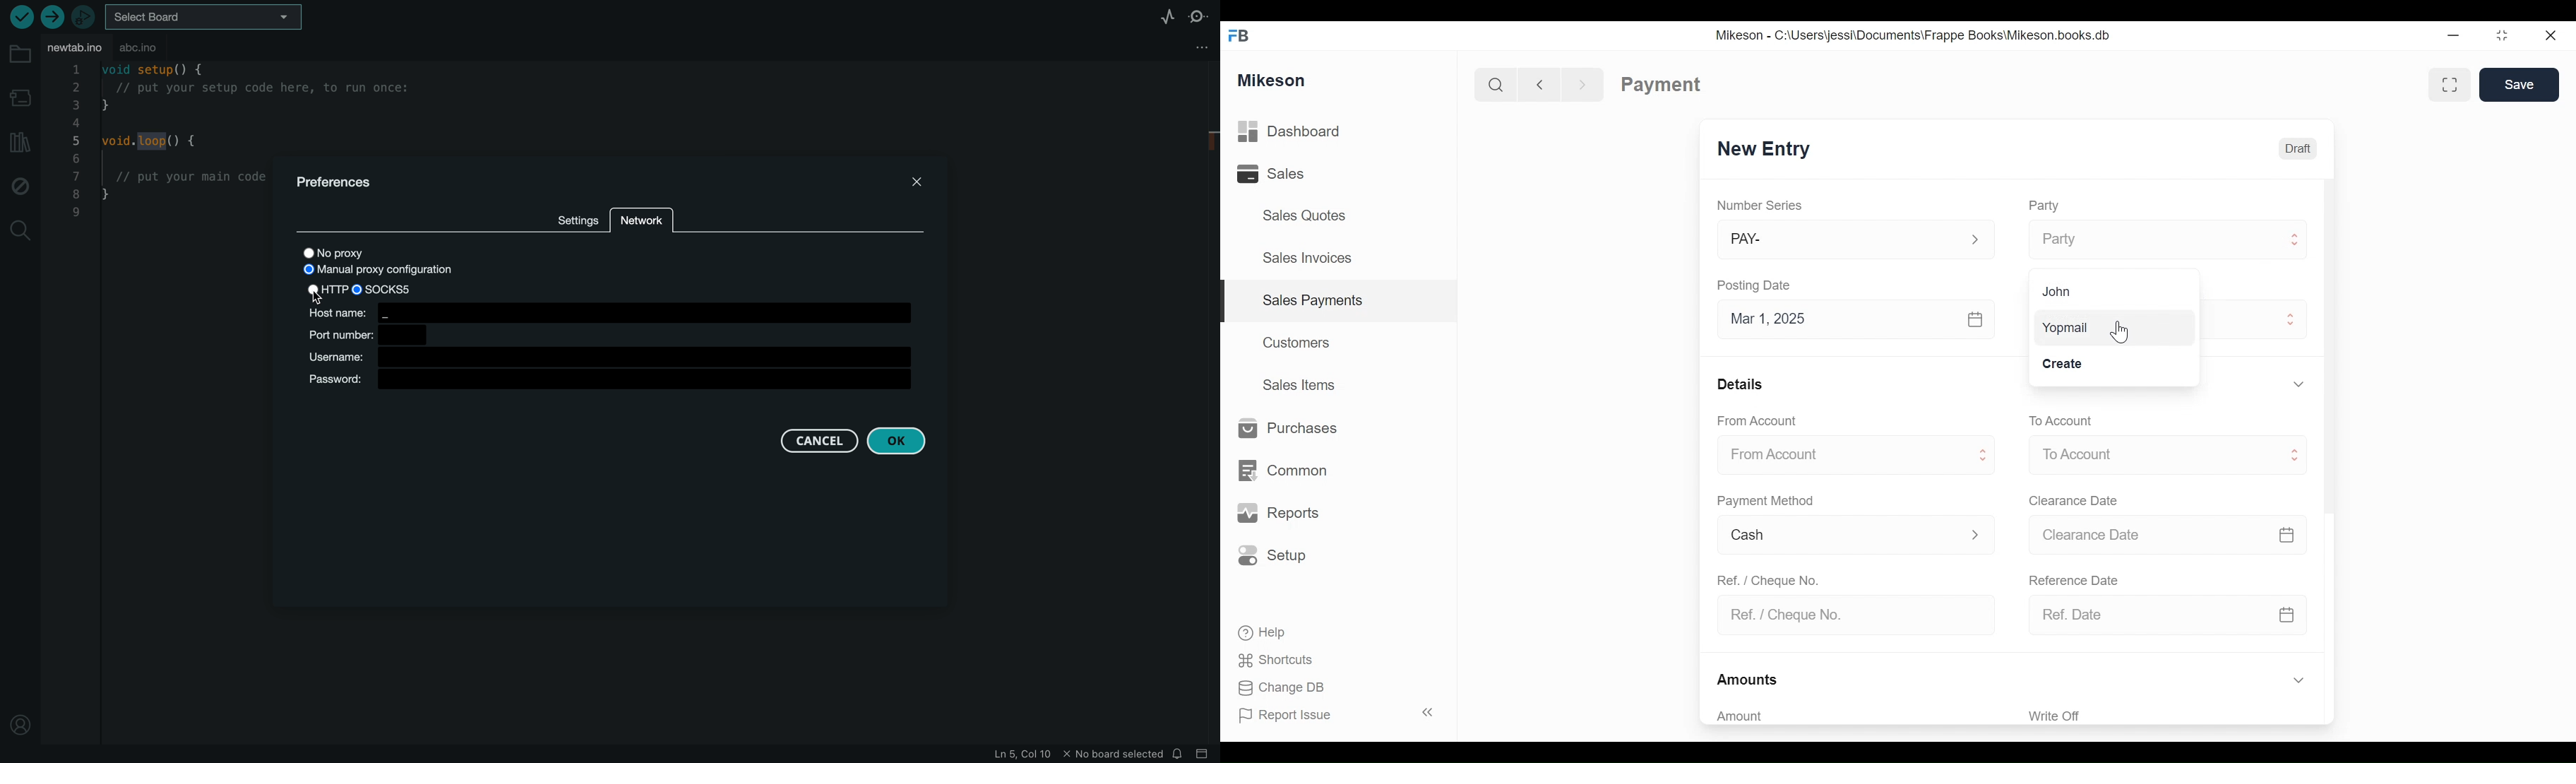 The image size is (2576, 784). Describe the element at coordinates (1860, 615) in the screenshot. I see `Ref. / Cheque No.` at that location.